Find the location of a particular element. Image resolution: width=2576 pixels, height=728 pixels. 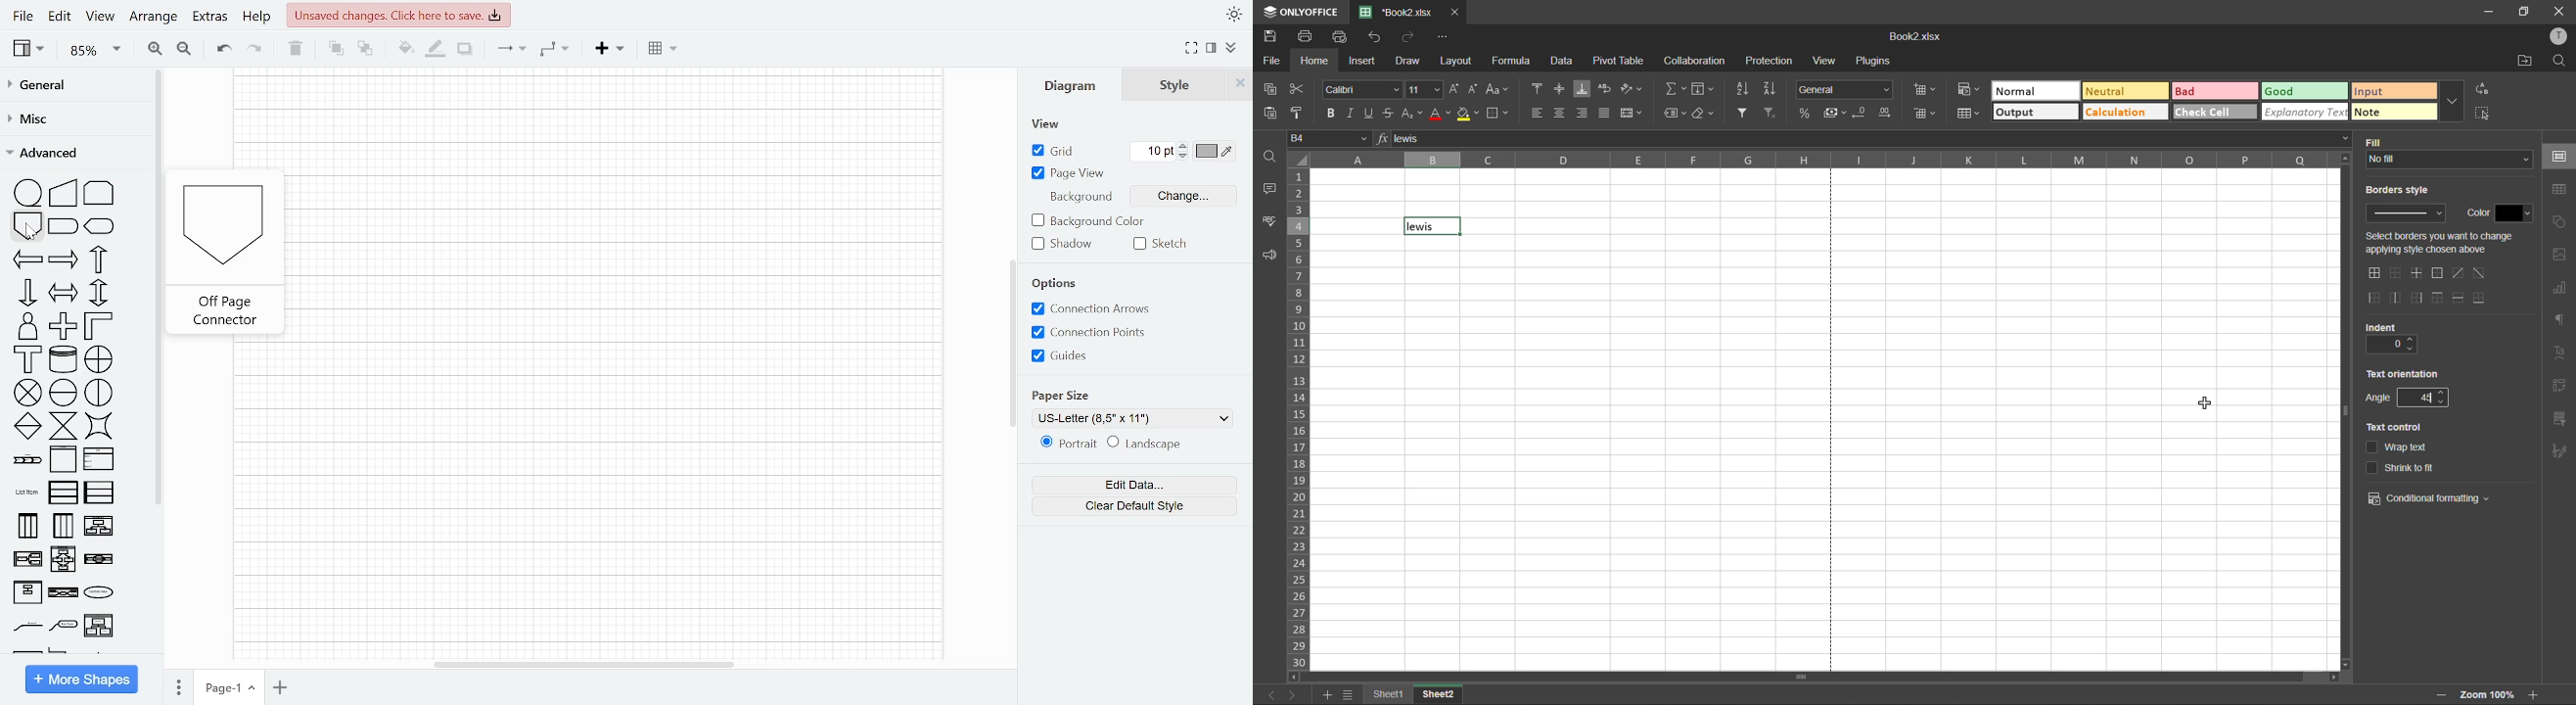

check cell is located at coordinates (2213, 111).